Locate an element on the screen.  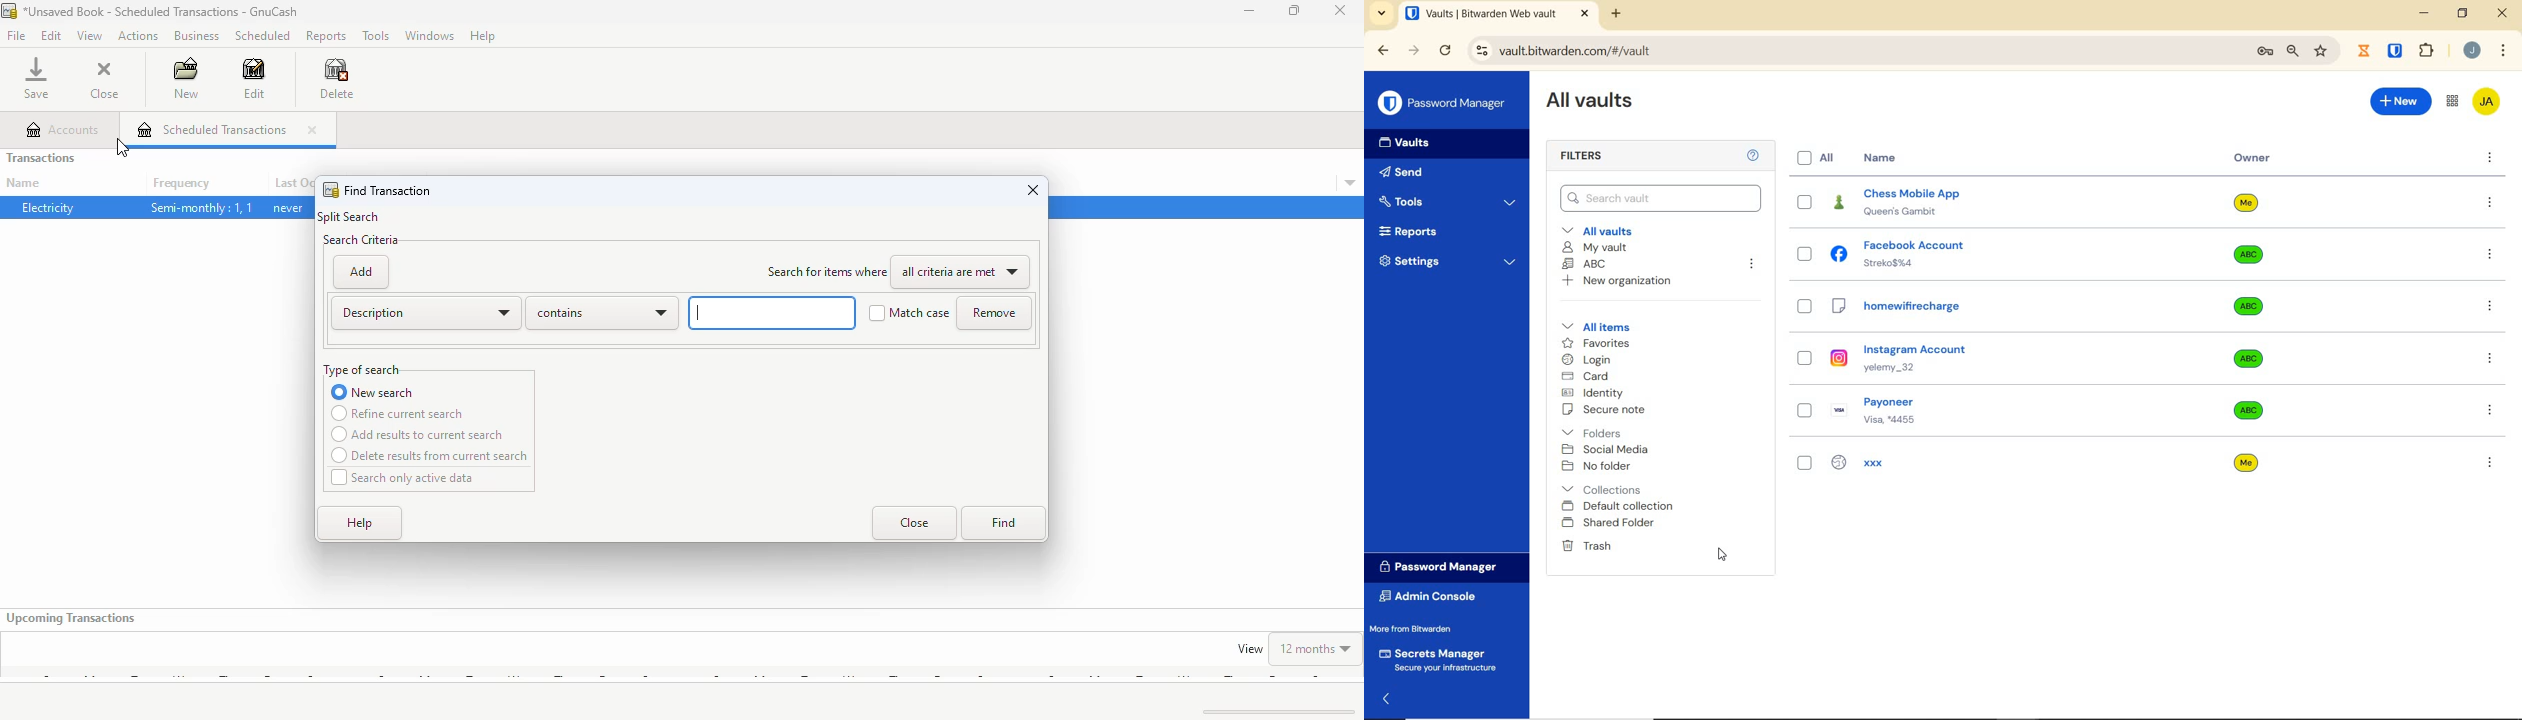
add is located at coordinates (360, 272).